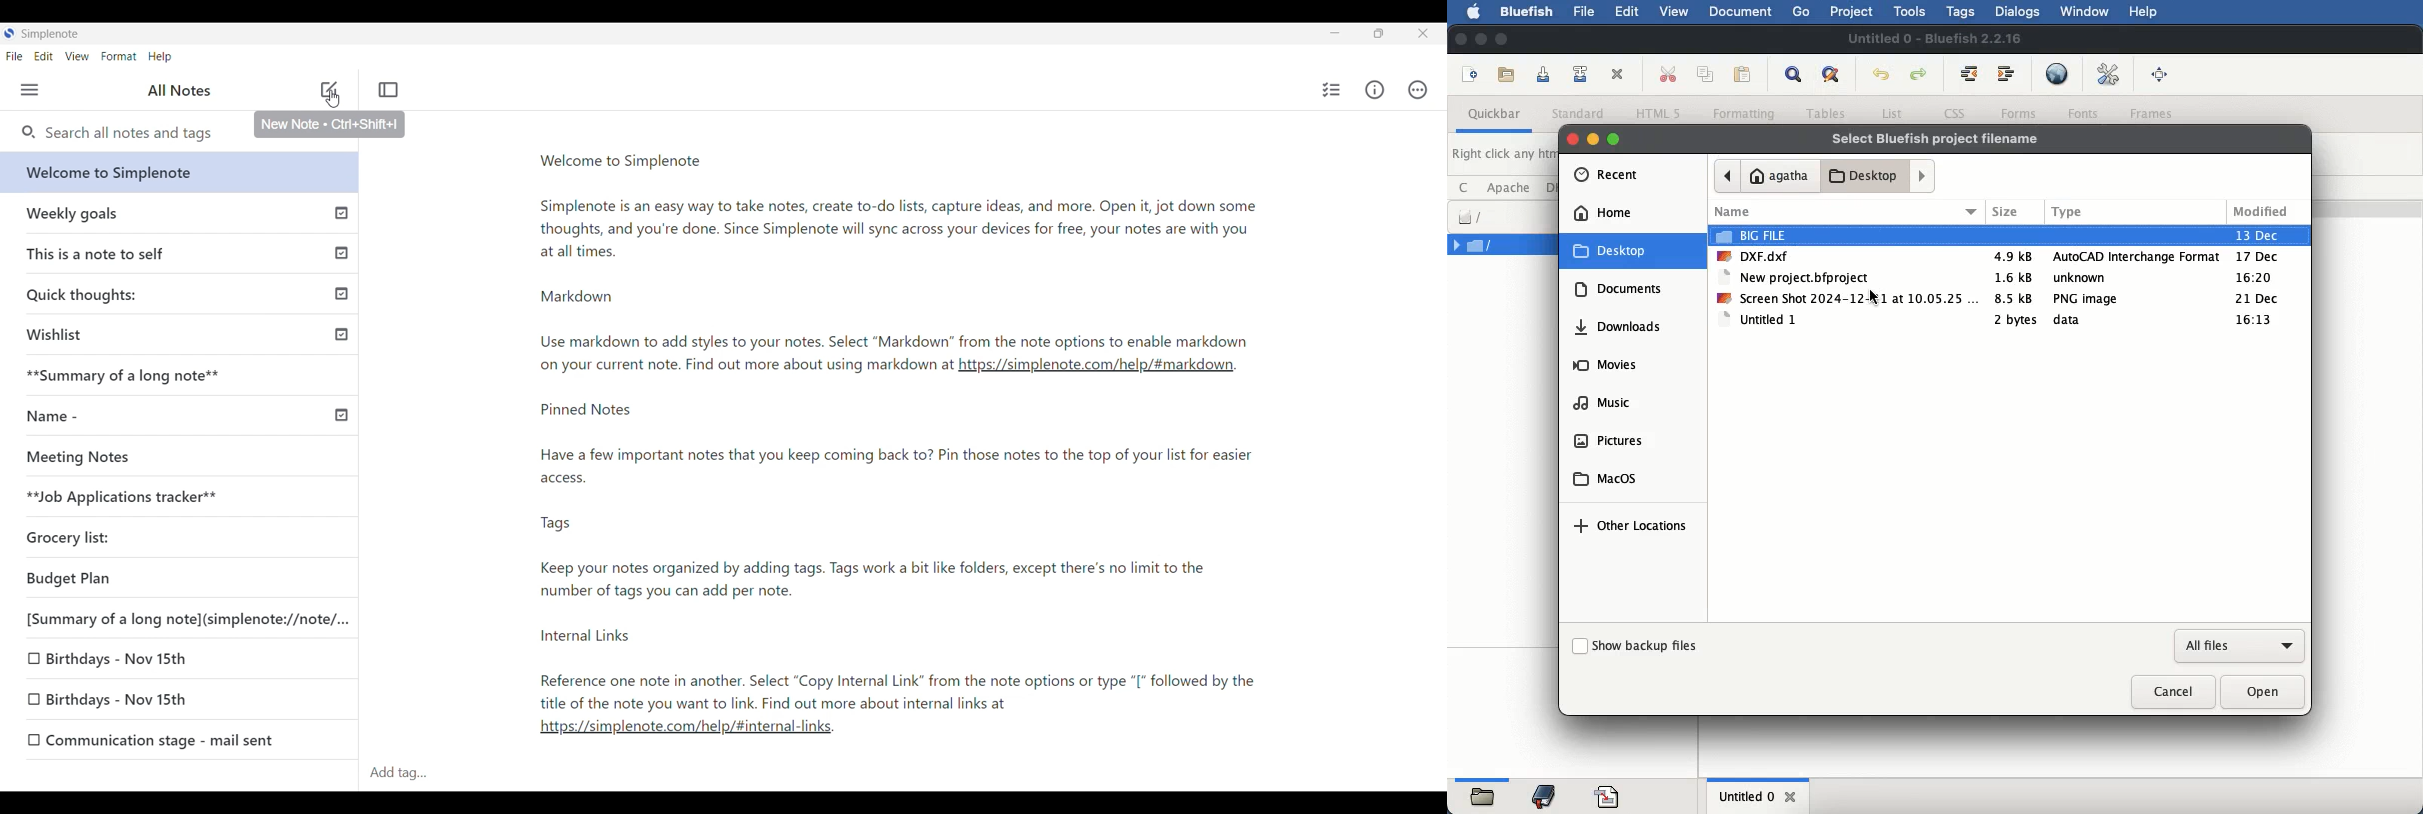 This screenshot has height=840, width=2436. What do you see at coordinates (330, 98) in the screenshot?
I see `cursor` at bounding box center [330, 98].